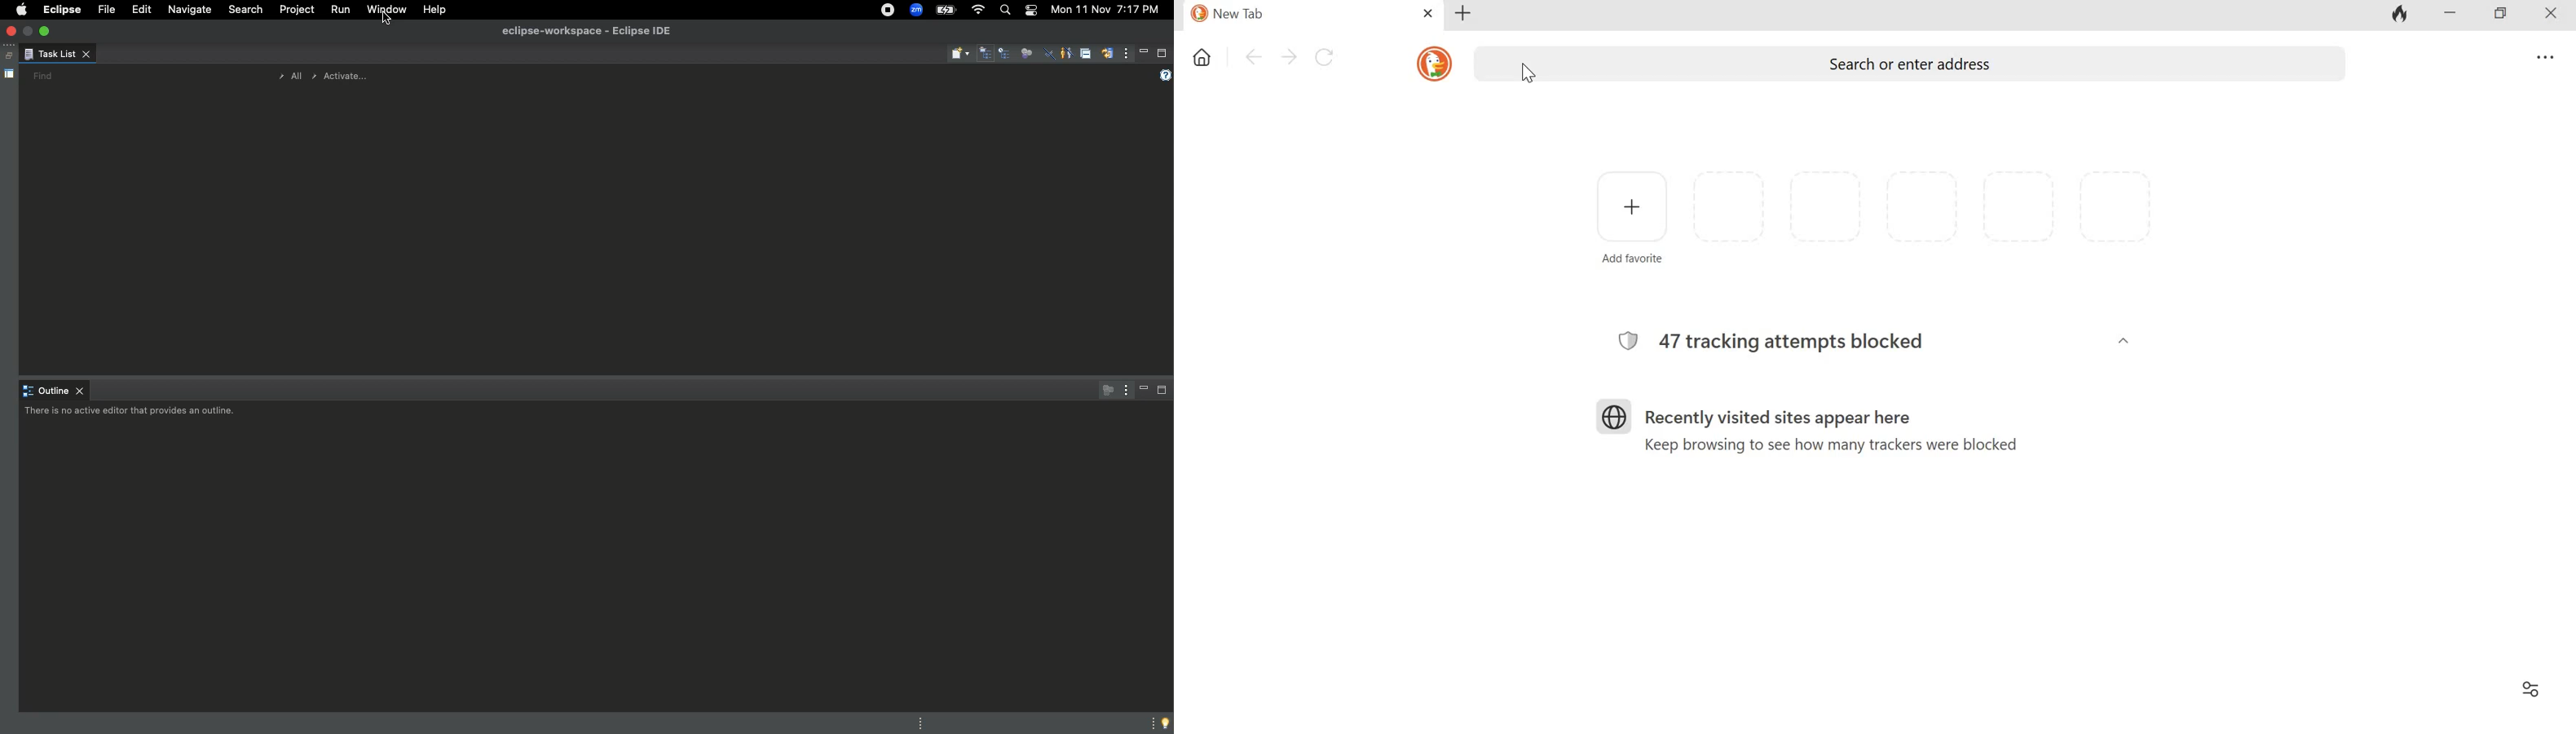 The width and height of the screenshot is (2576, 756). I want to click on Minimize, so click(1145, 390).